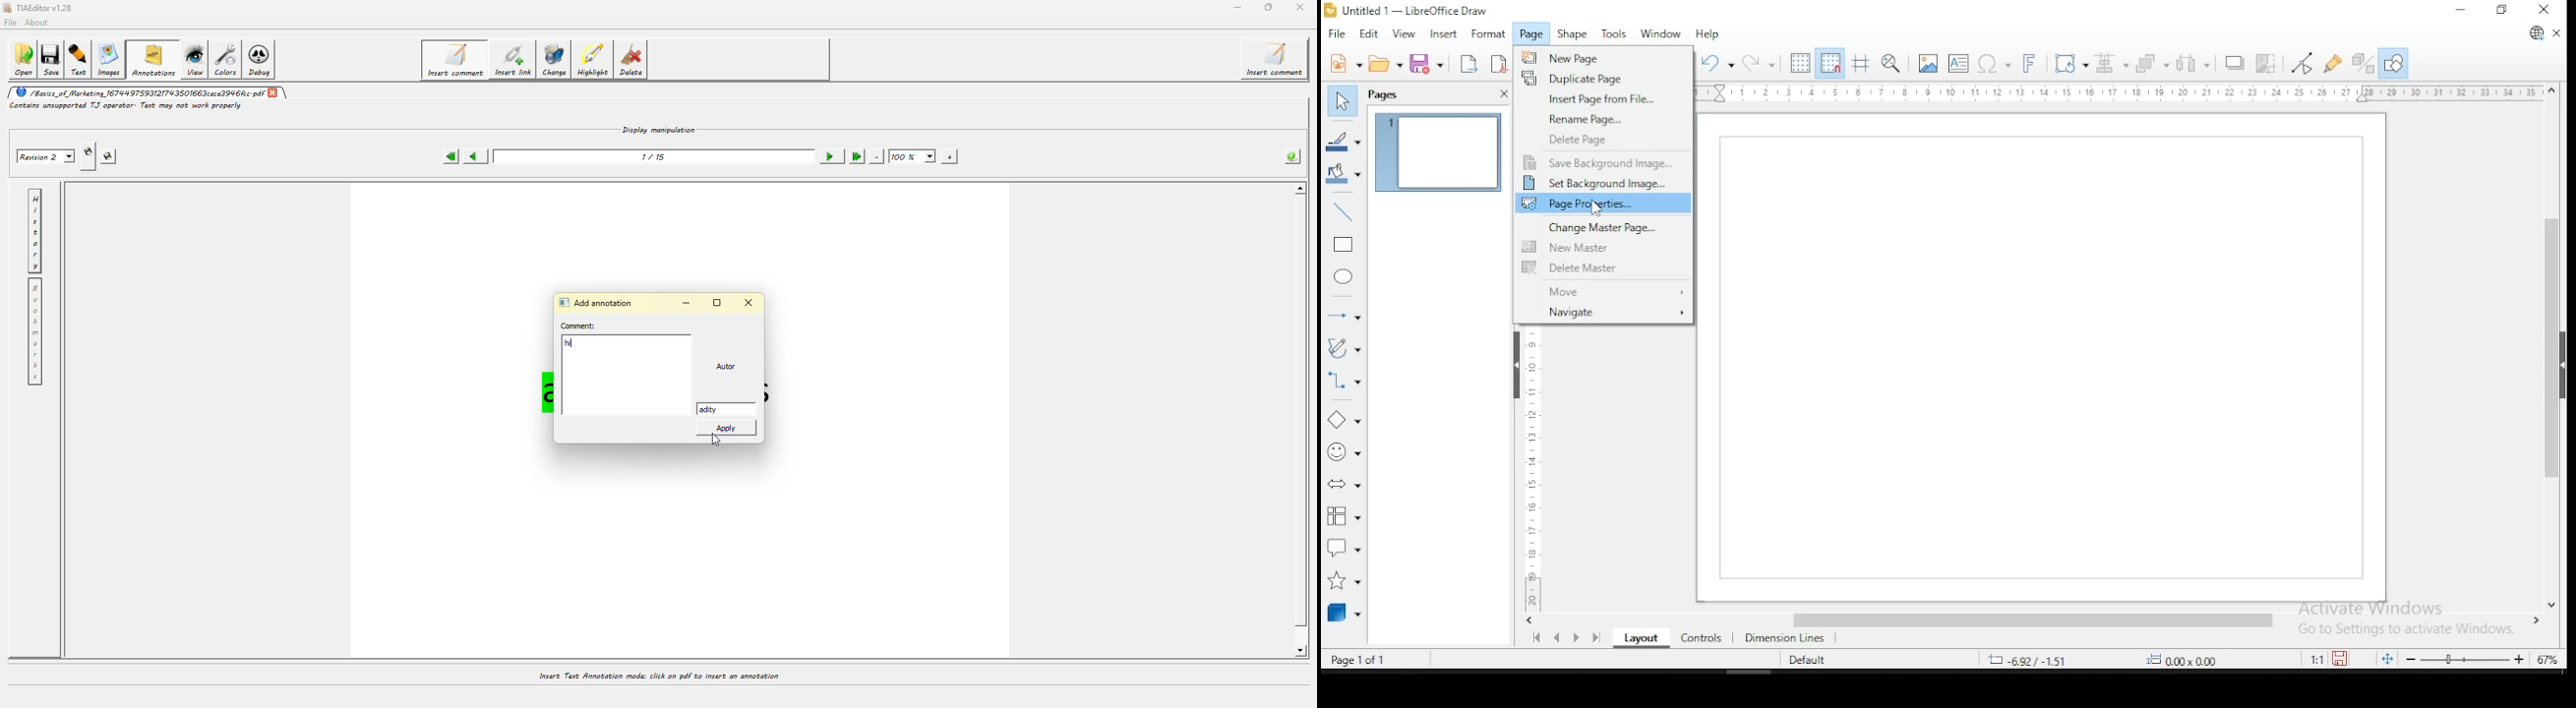  I want to click on fit document to window, so click(2389, 658).